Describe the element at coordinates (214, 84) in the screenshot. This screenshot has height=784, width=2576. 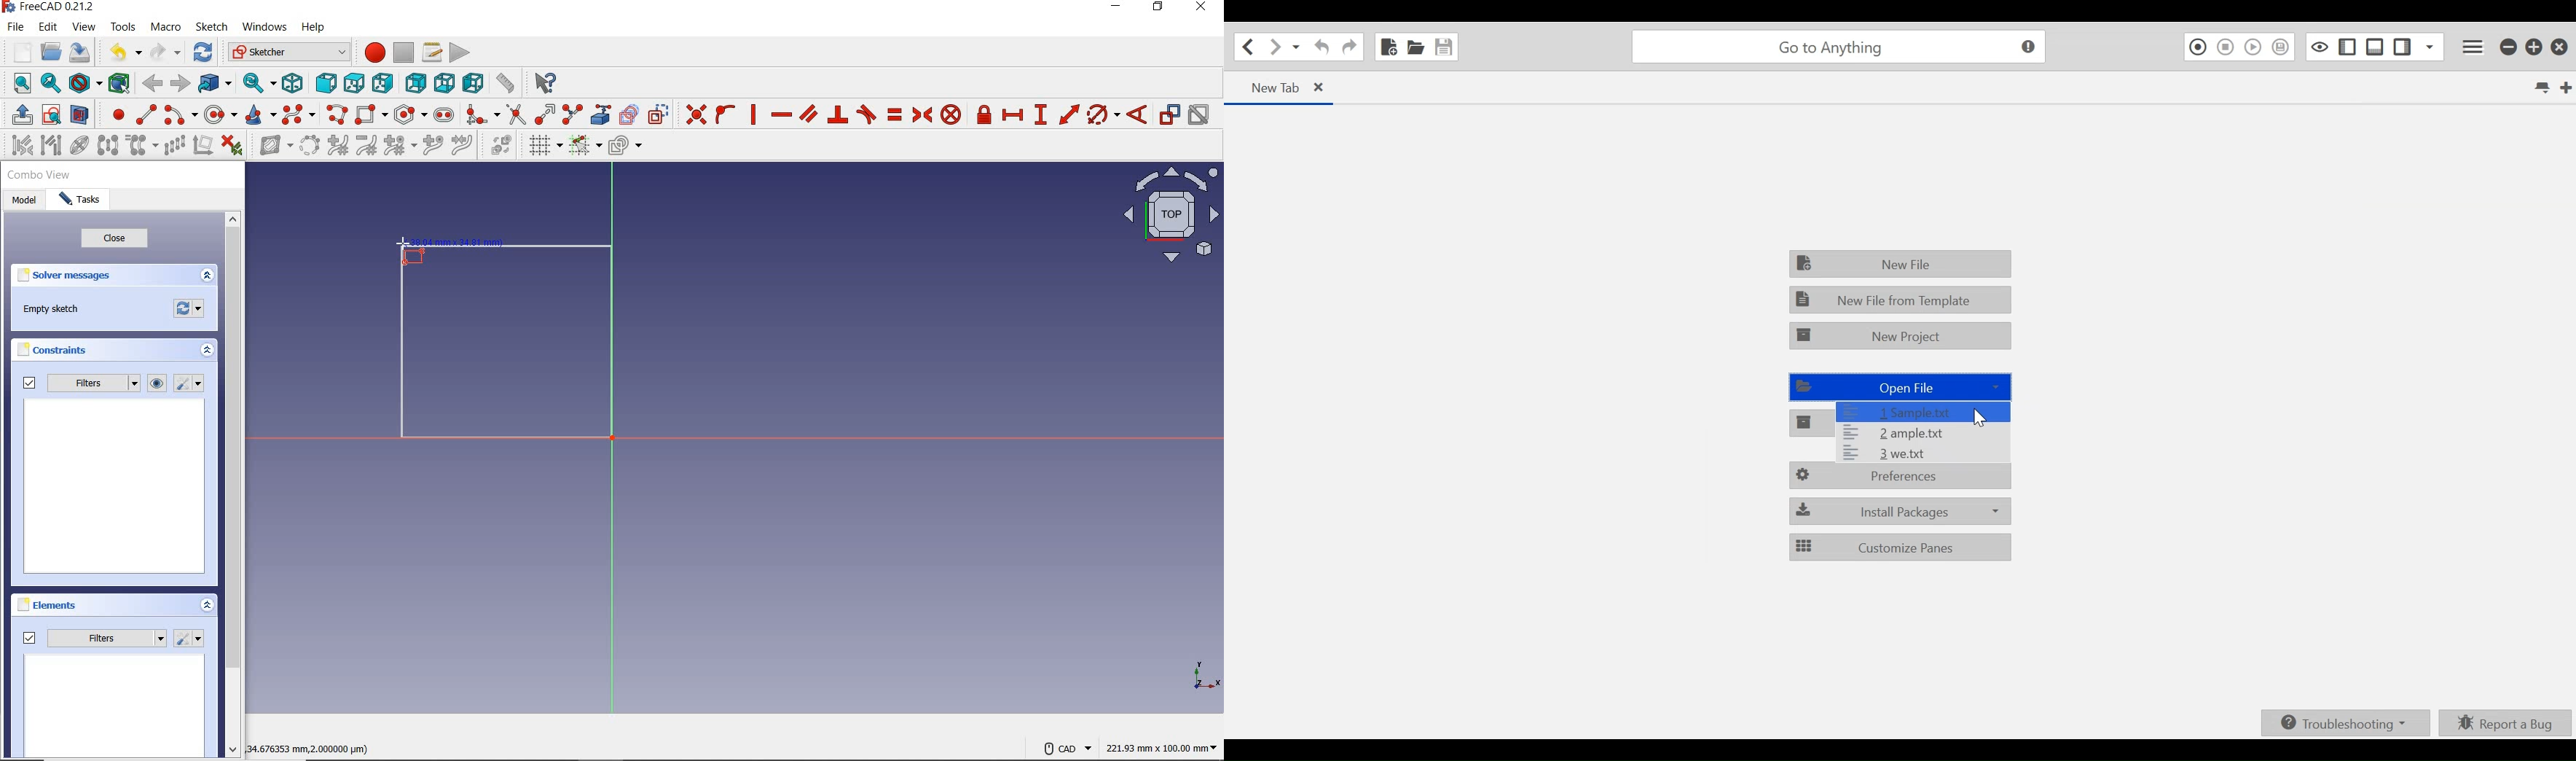
I see `go to linked object` at that location.